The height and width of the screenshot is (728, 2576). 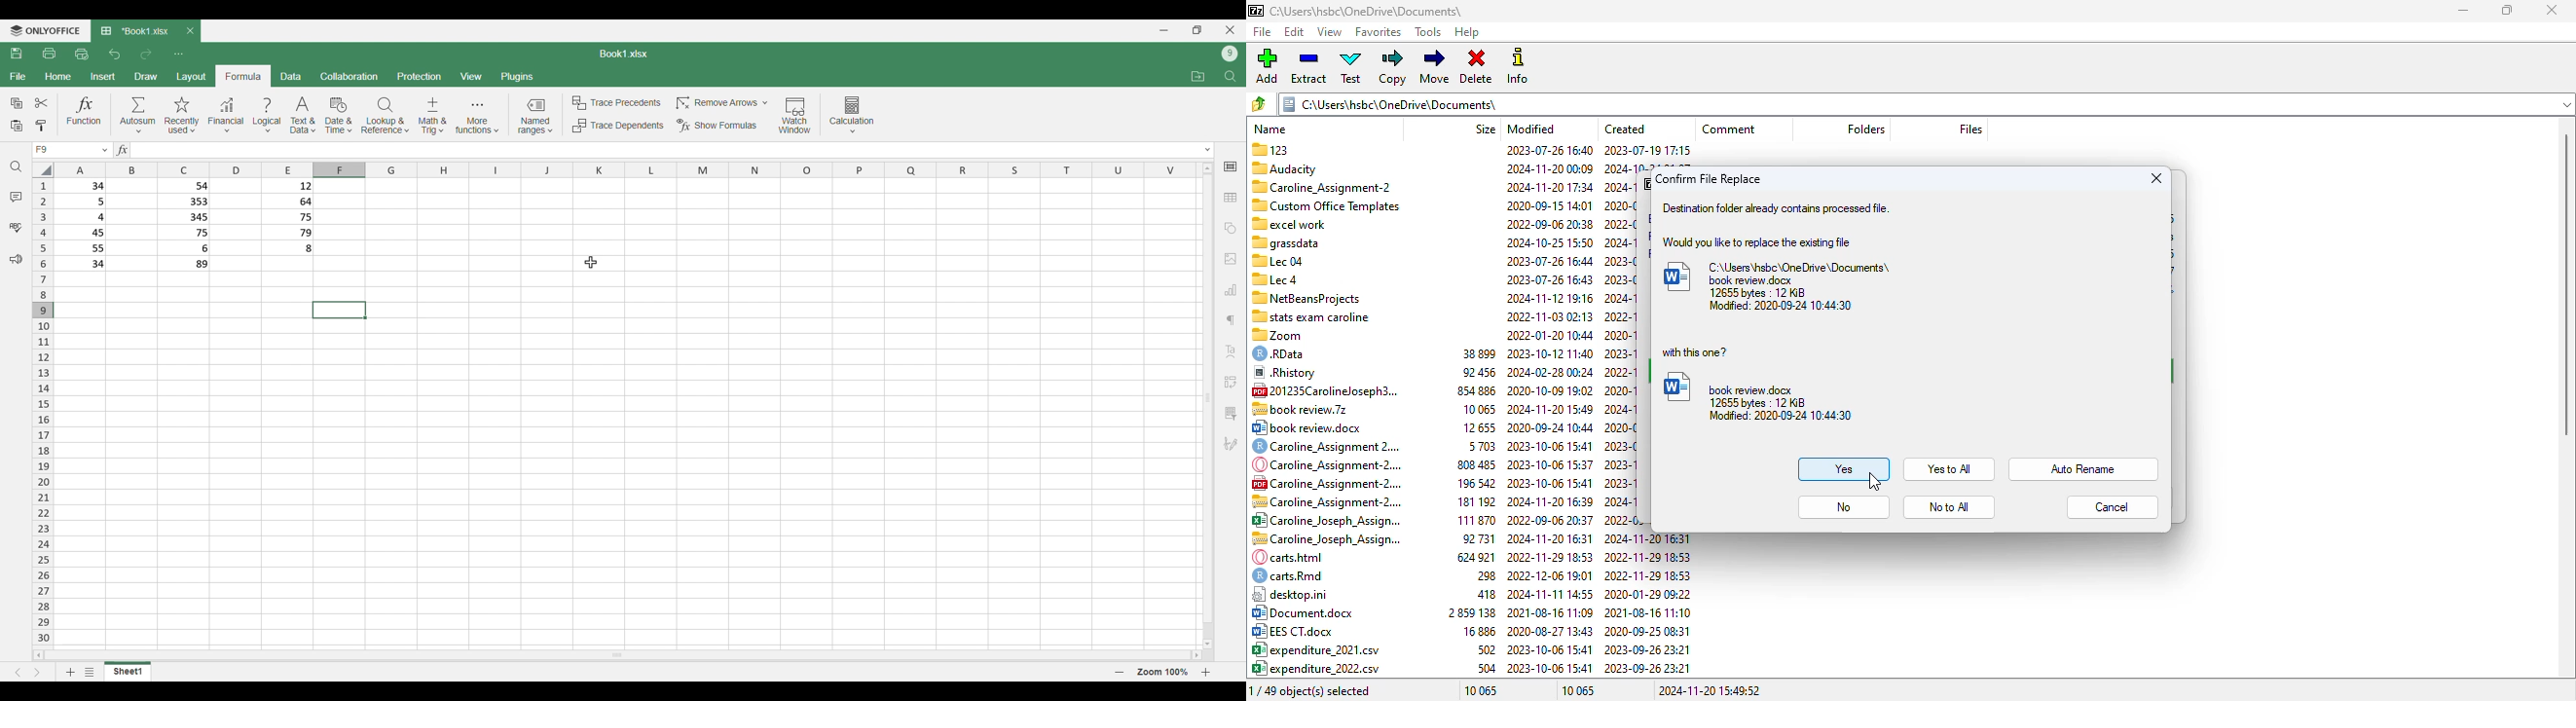 What do you see at coordinates (145, 55) in the screenshot?
I see `Redo` at bounding box center [145, 55].